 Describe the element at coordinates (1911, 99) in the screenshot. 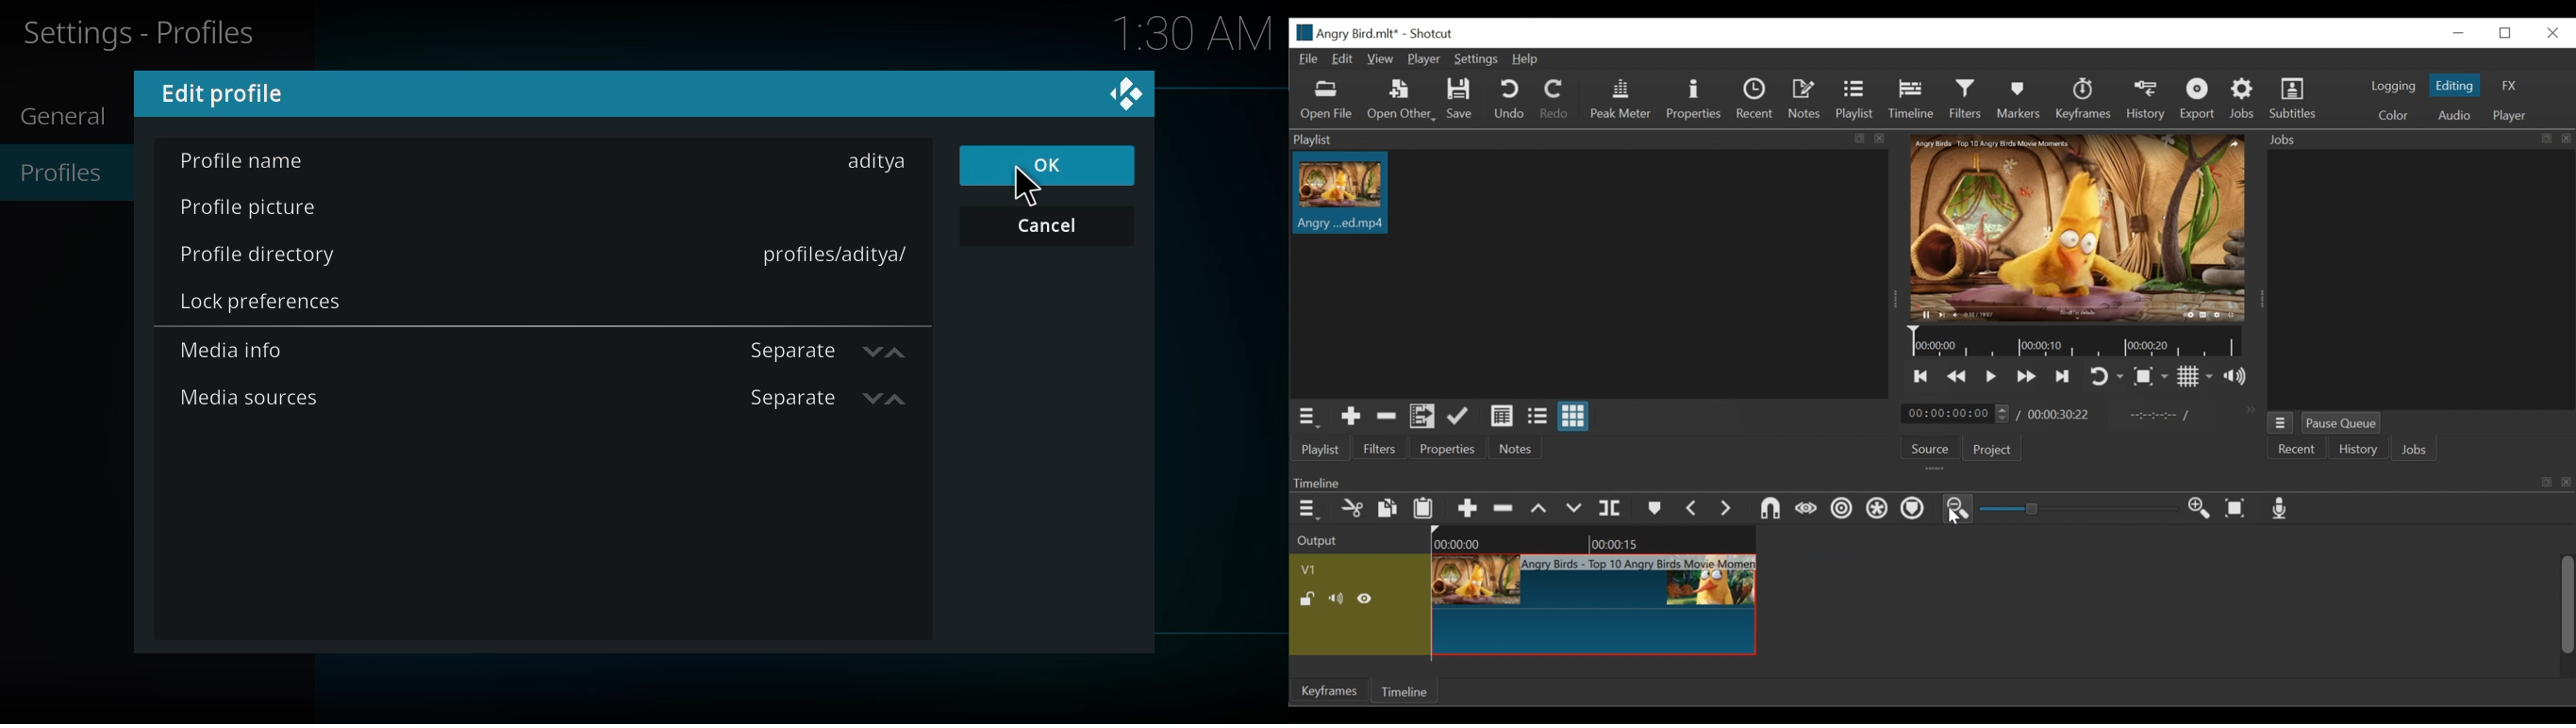

I see `Timeline` at that location.